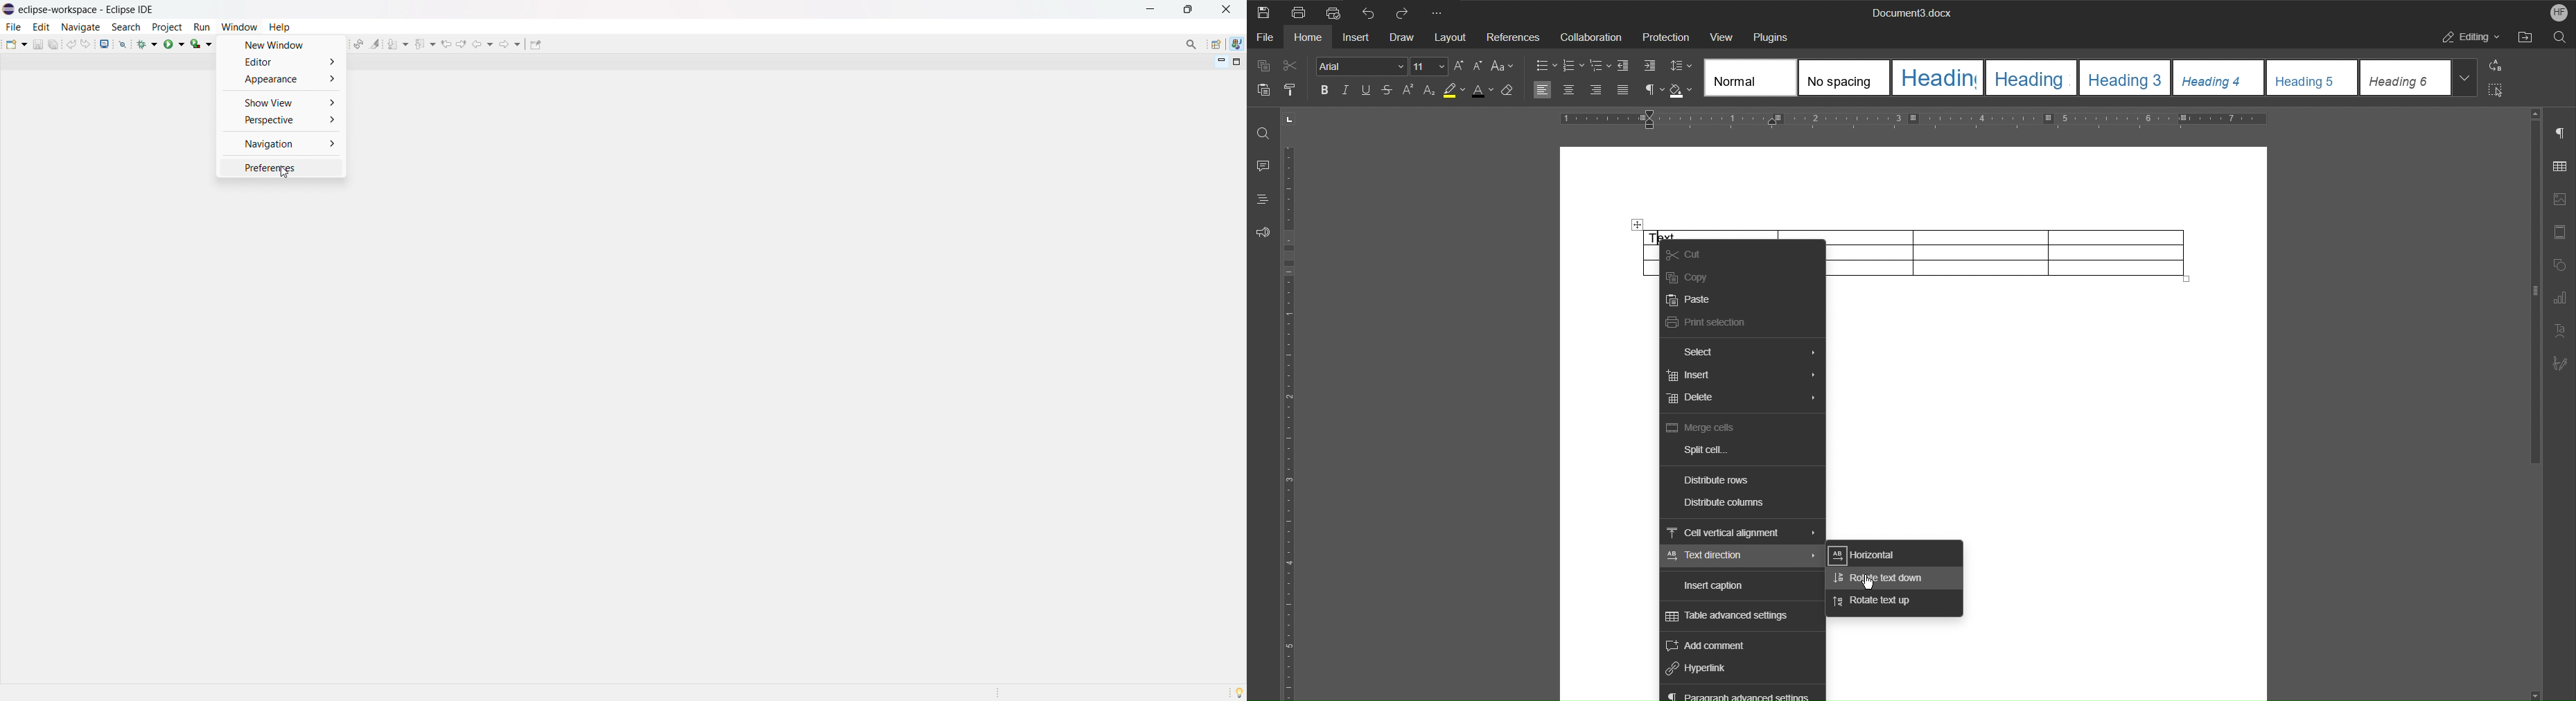 The height and width of the screenshot is (728, 2576). I want to click on Line Spacing, so click(1680, 66).